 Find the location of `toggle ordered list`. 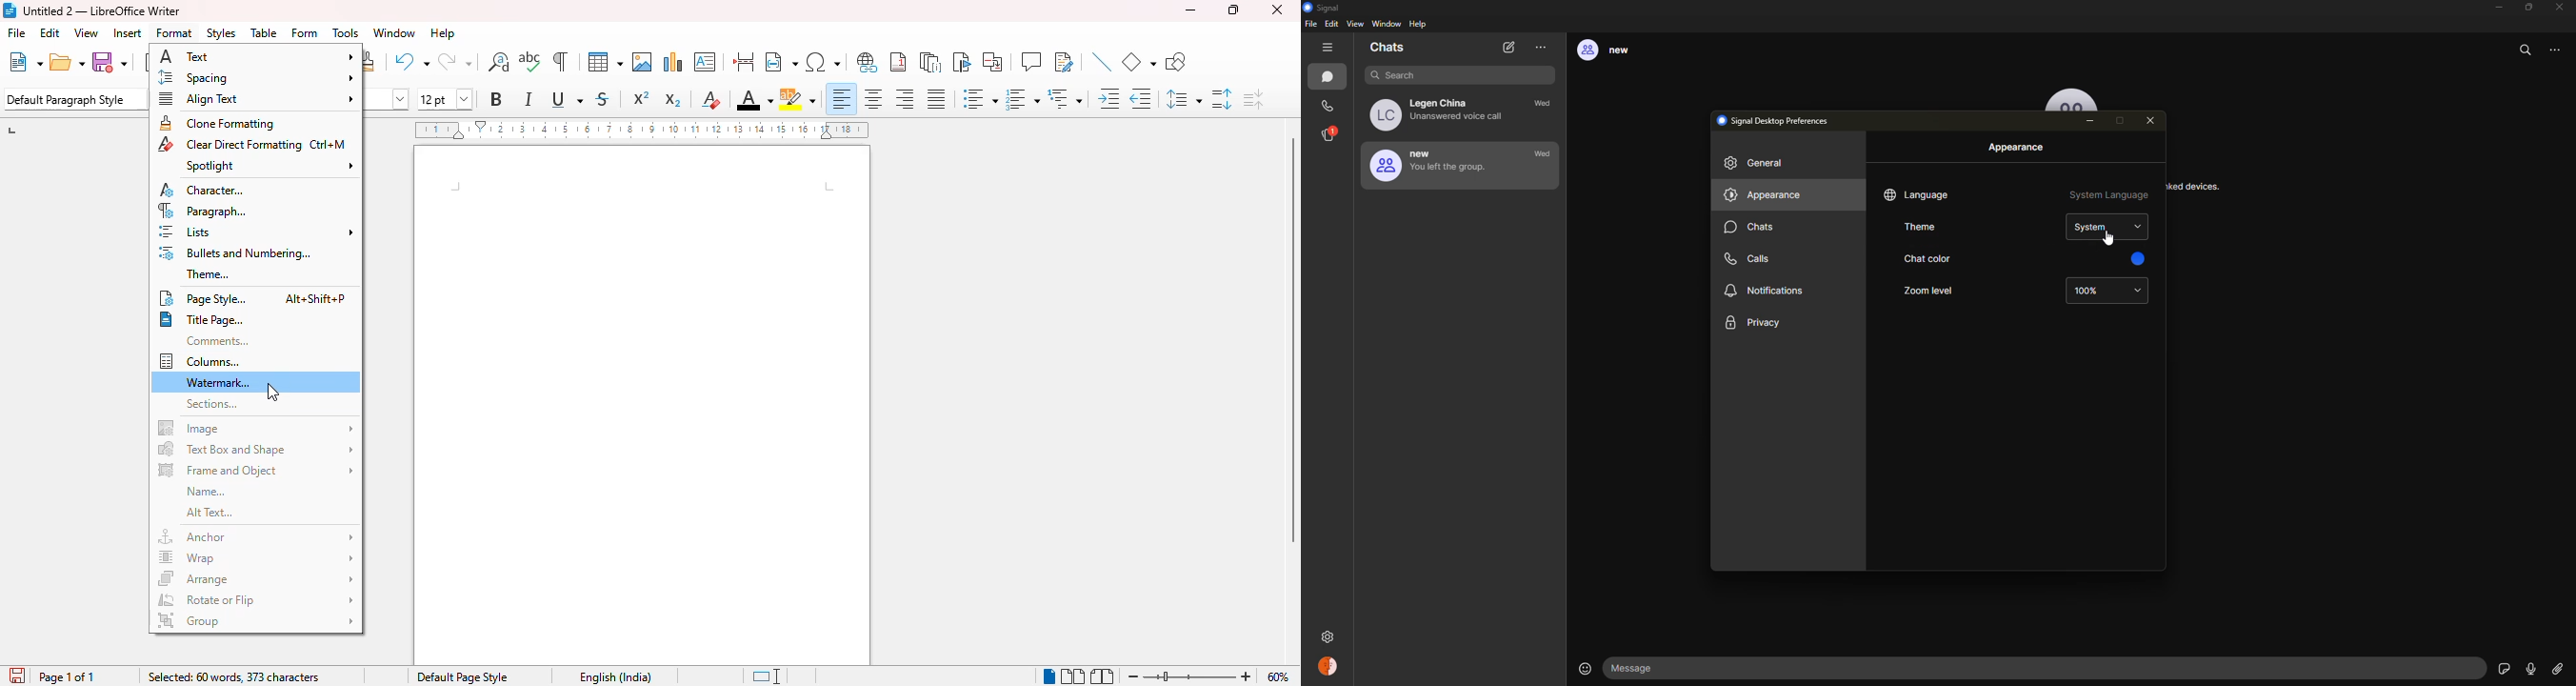

toggle ordered list is located at coordinates (1022, 99).